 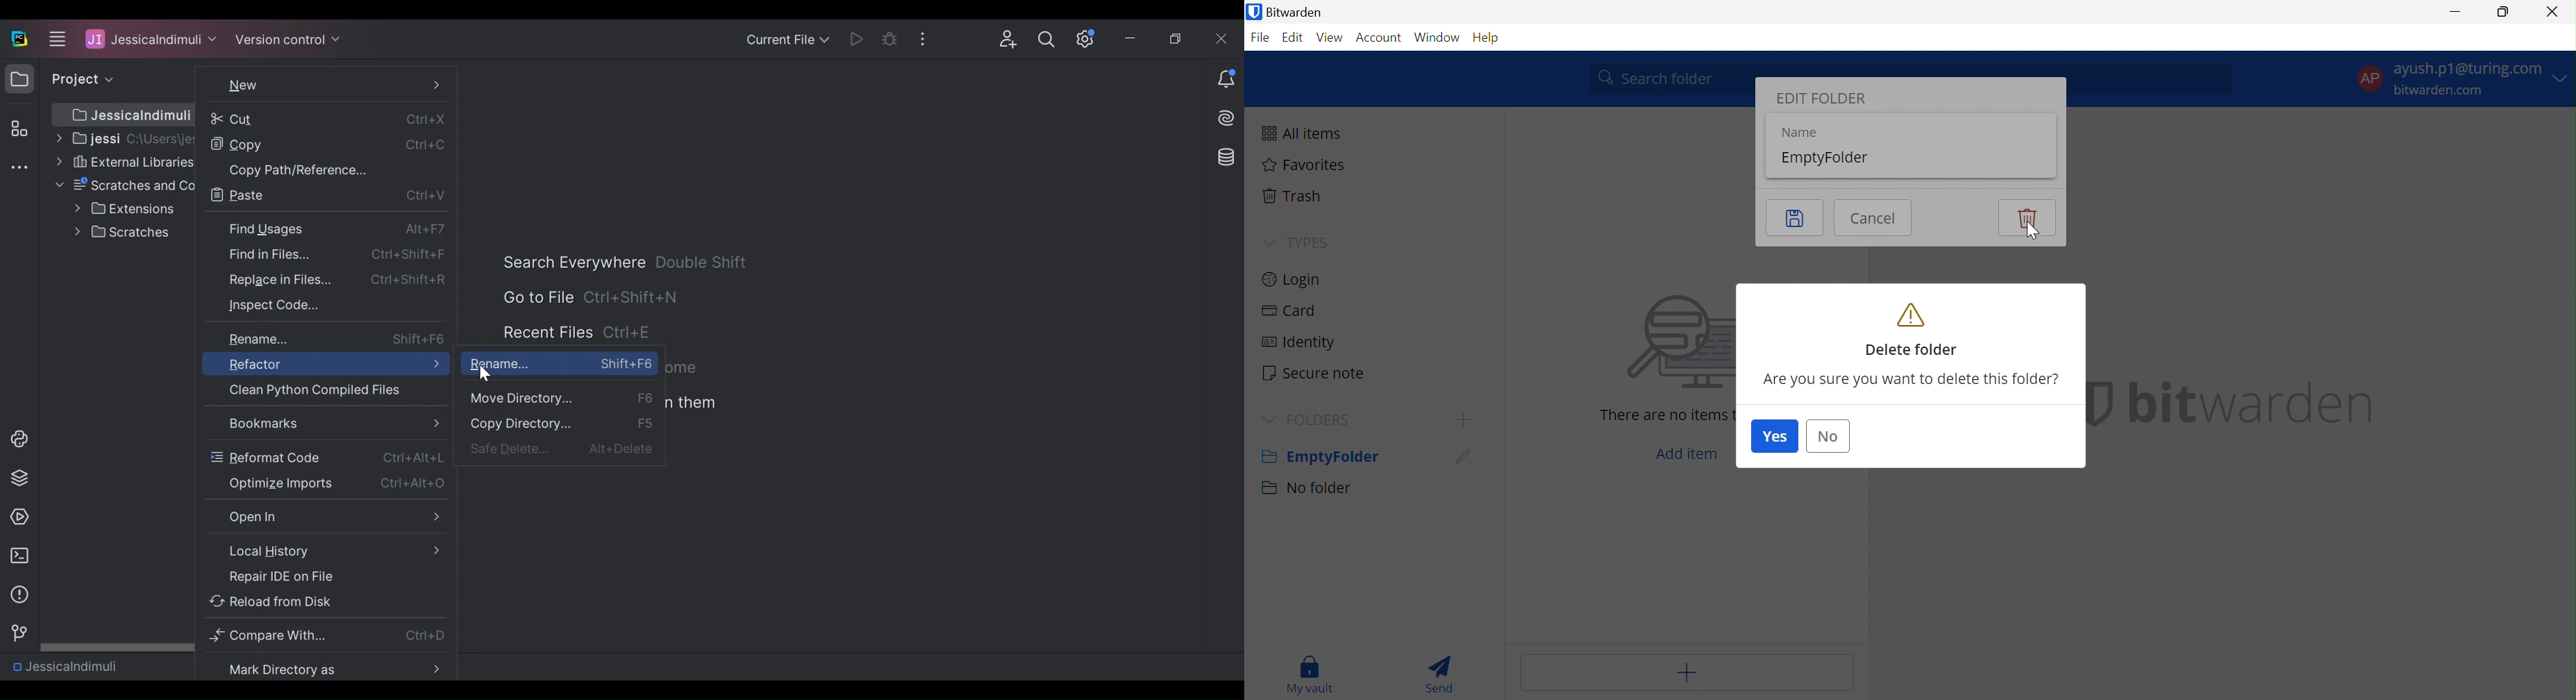 What do you see at coordinates (2033, 233) in the screenshot?
I see `Cursor` at bounding box center [2033, 233].